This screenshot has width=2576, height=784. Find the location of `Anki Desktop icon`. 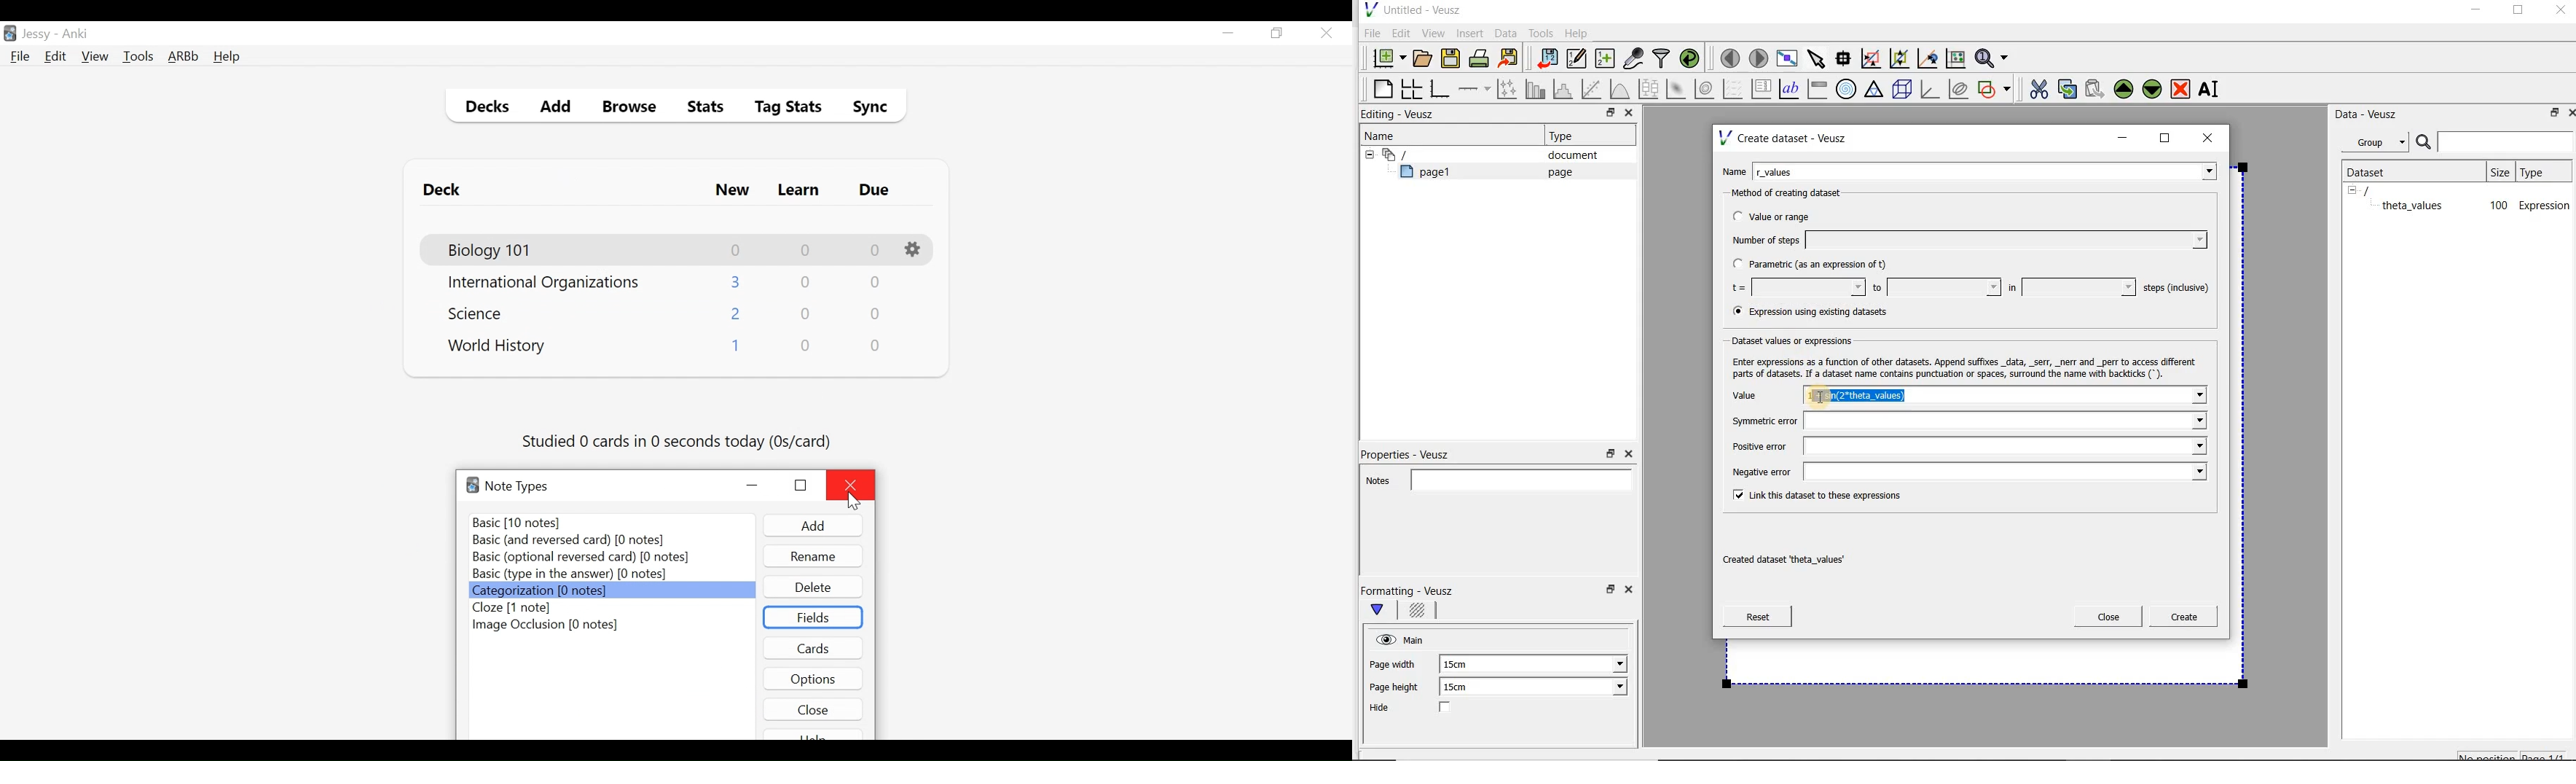

Anki Desktop icon is located at coordinates (10, 34).